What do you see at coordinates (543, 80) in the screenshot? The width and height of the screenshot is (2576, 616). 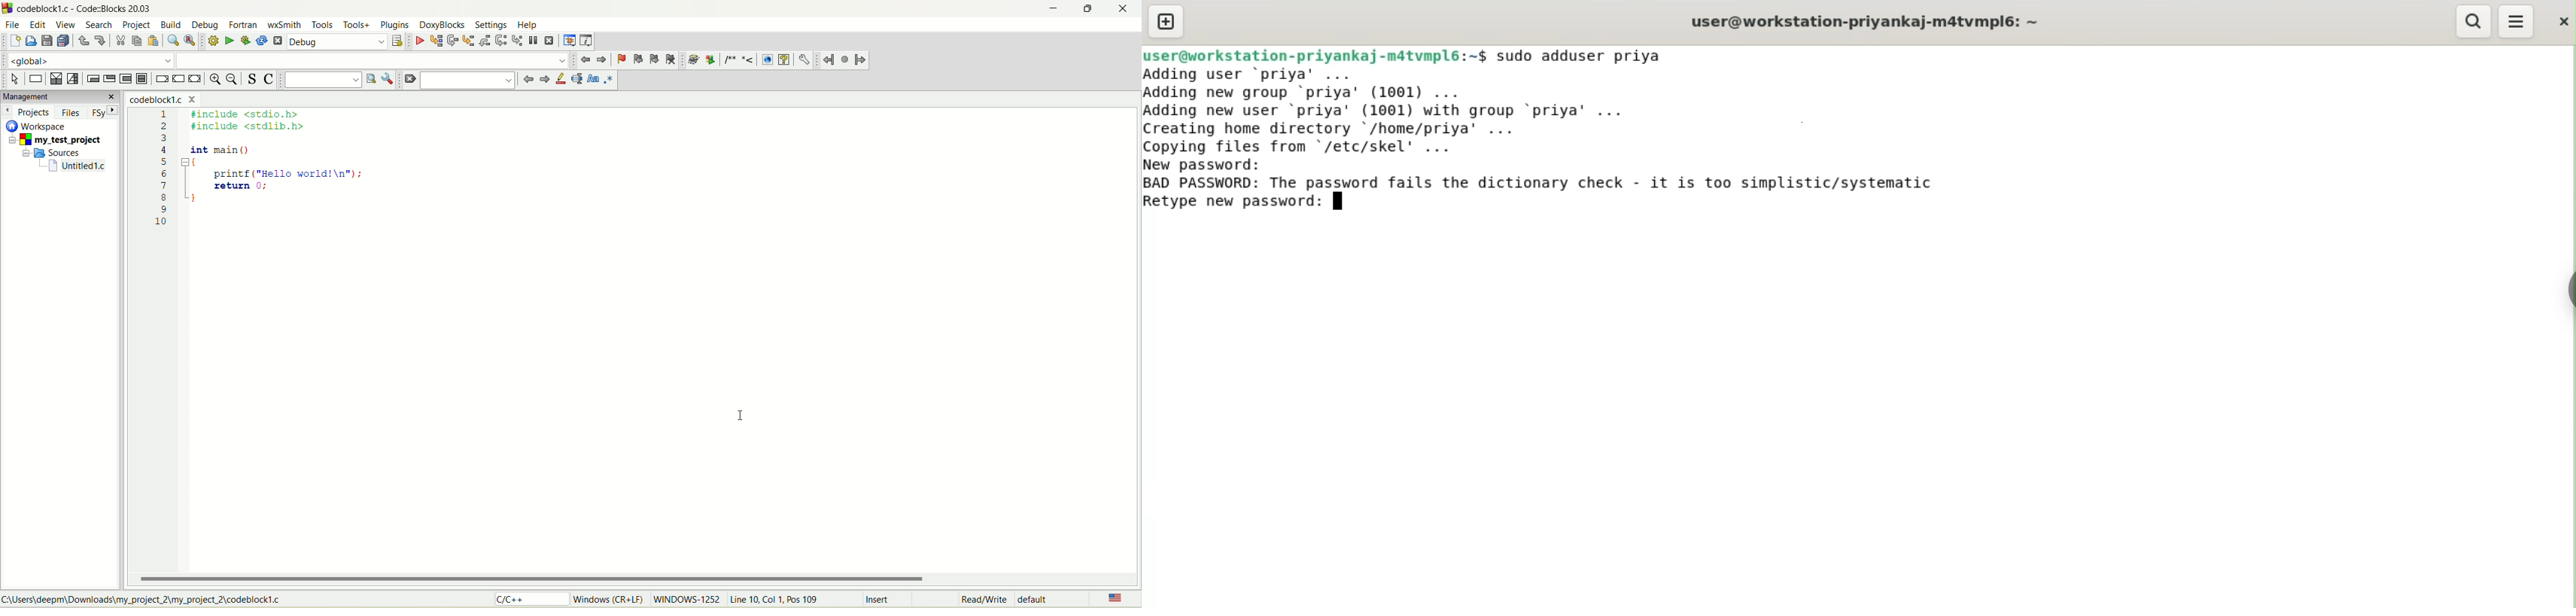 I see `jump forward` at bounding box center [543, 80].